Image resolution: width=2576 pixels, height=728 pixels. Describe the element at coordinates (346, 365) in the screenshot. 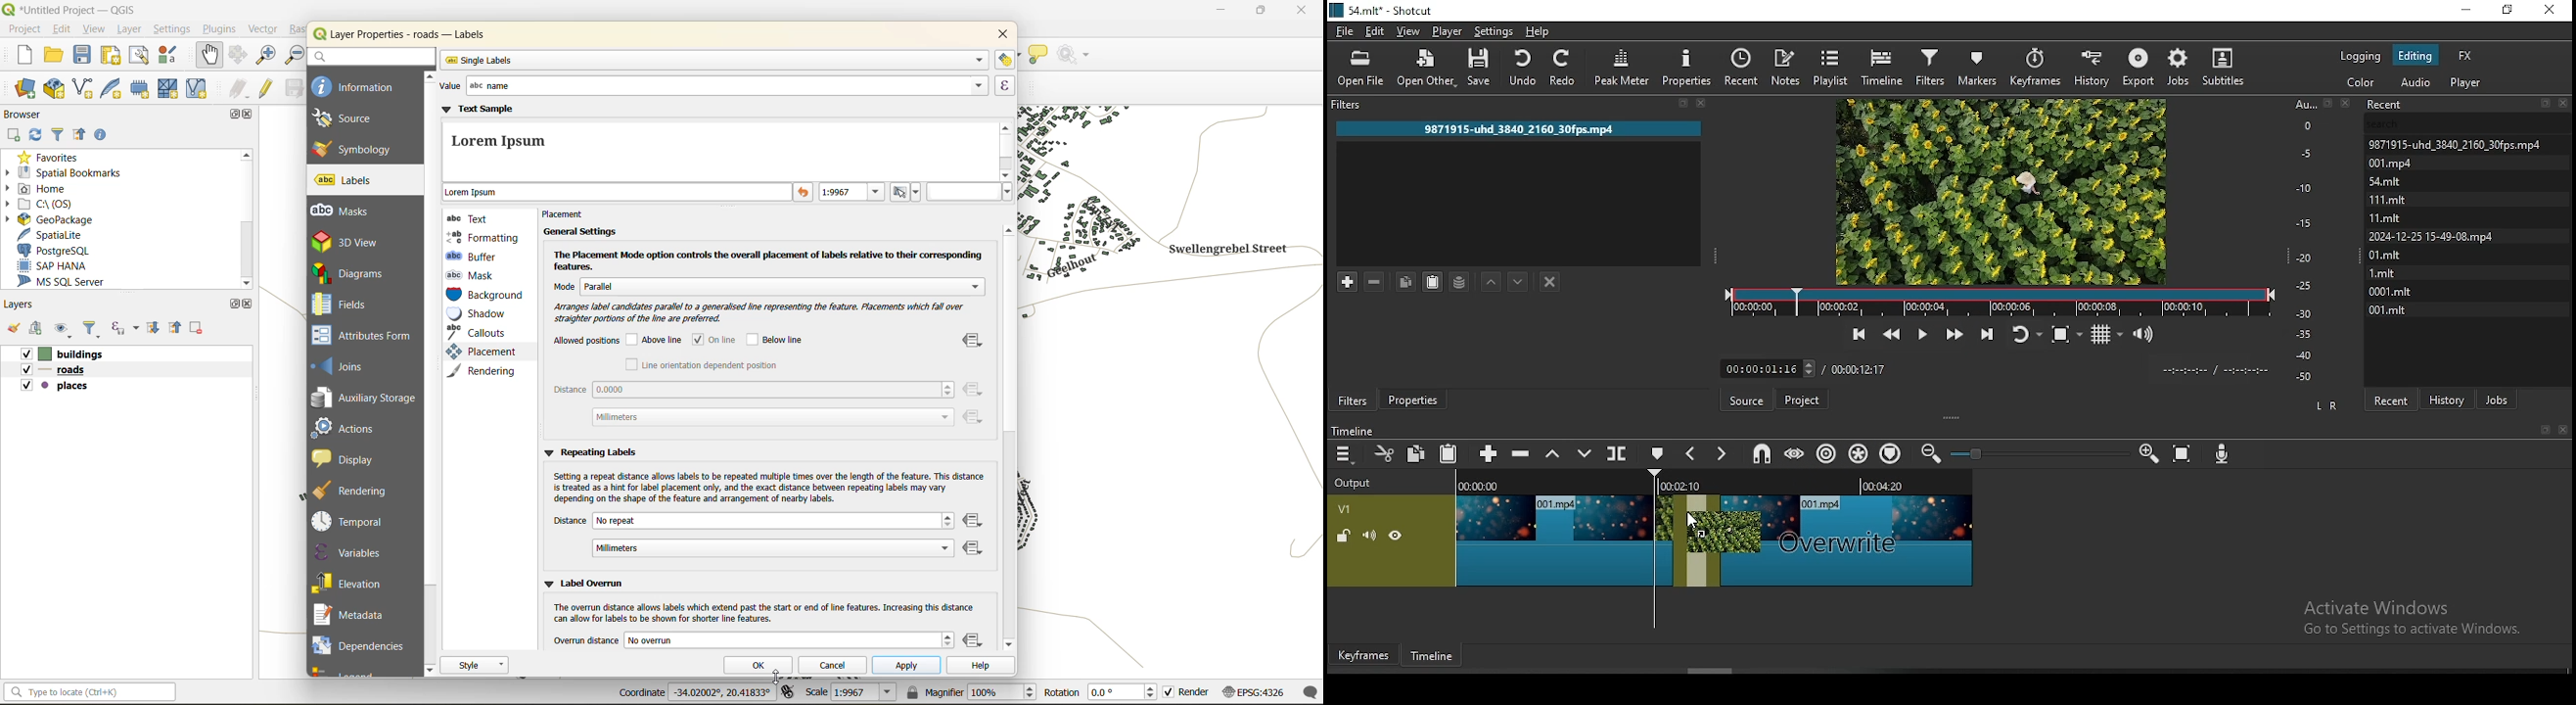

I see `joins` at that location.